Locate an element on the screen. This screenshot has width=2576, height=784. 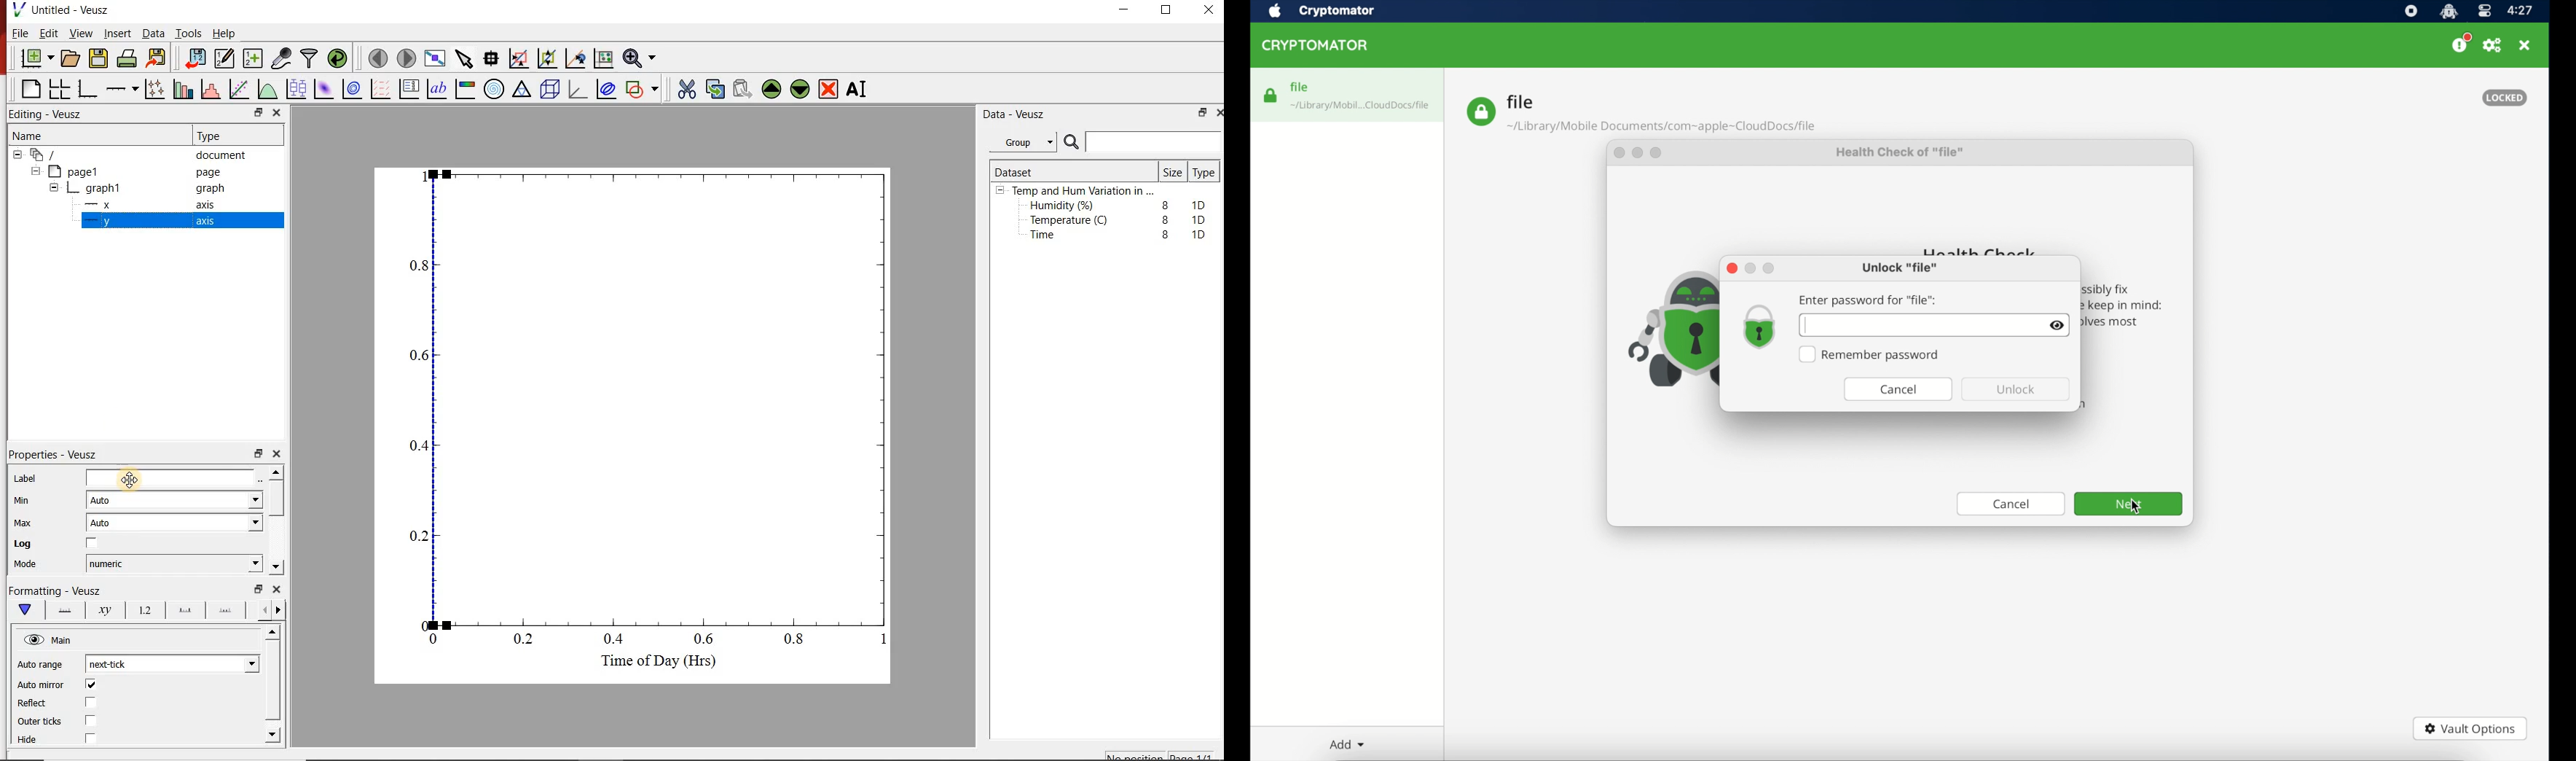
restore down is located at coordinates (1199, 114).